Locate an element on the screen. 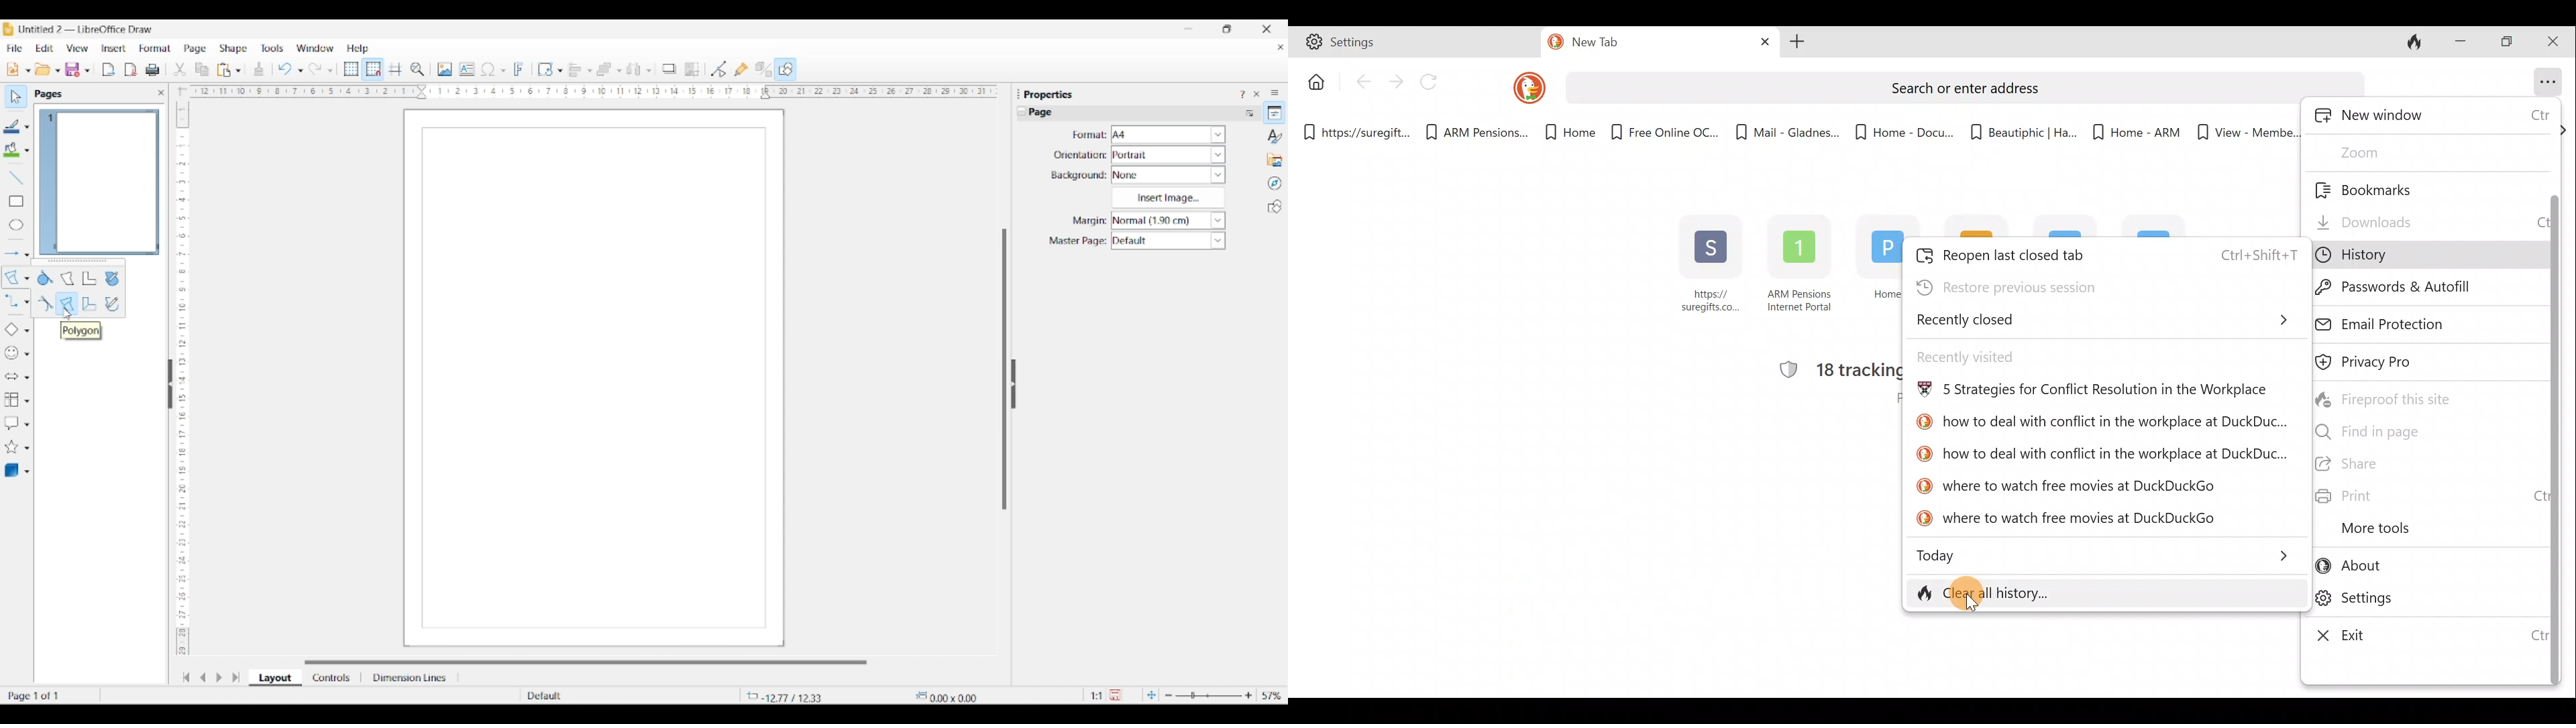 The height and width of the screenshot is (728, 2576). View - Membe... is located at coordinates (2245, 132).